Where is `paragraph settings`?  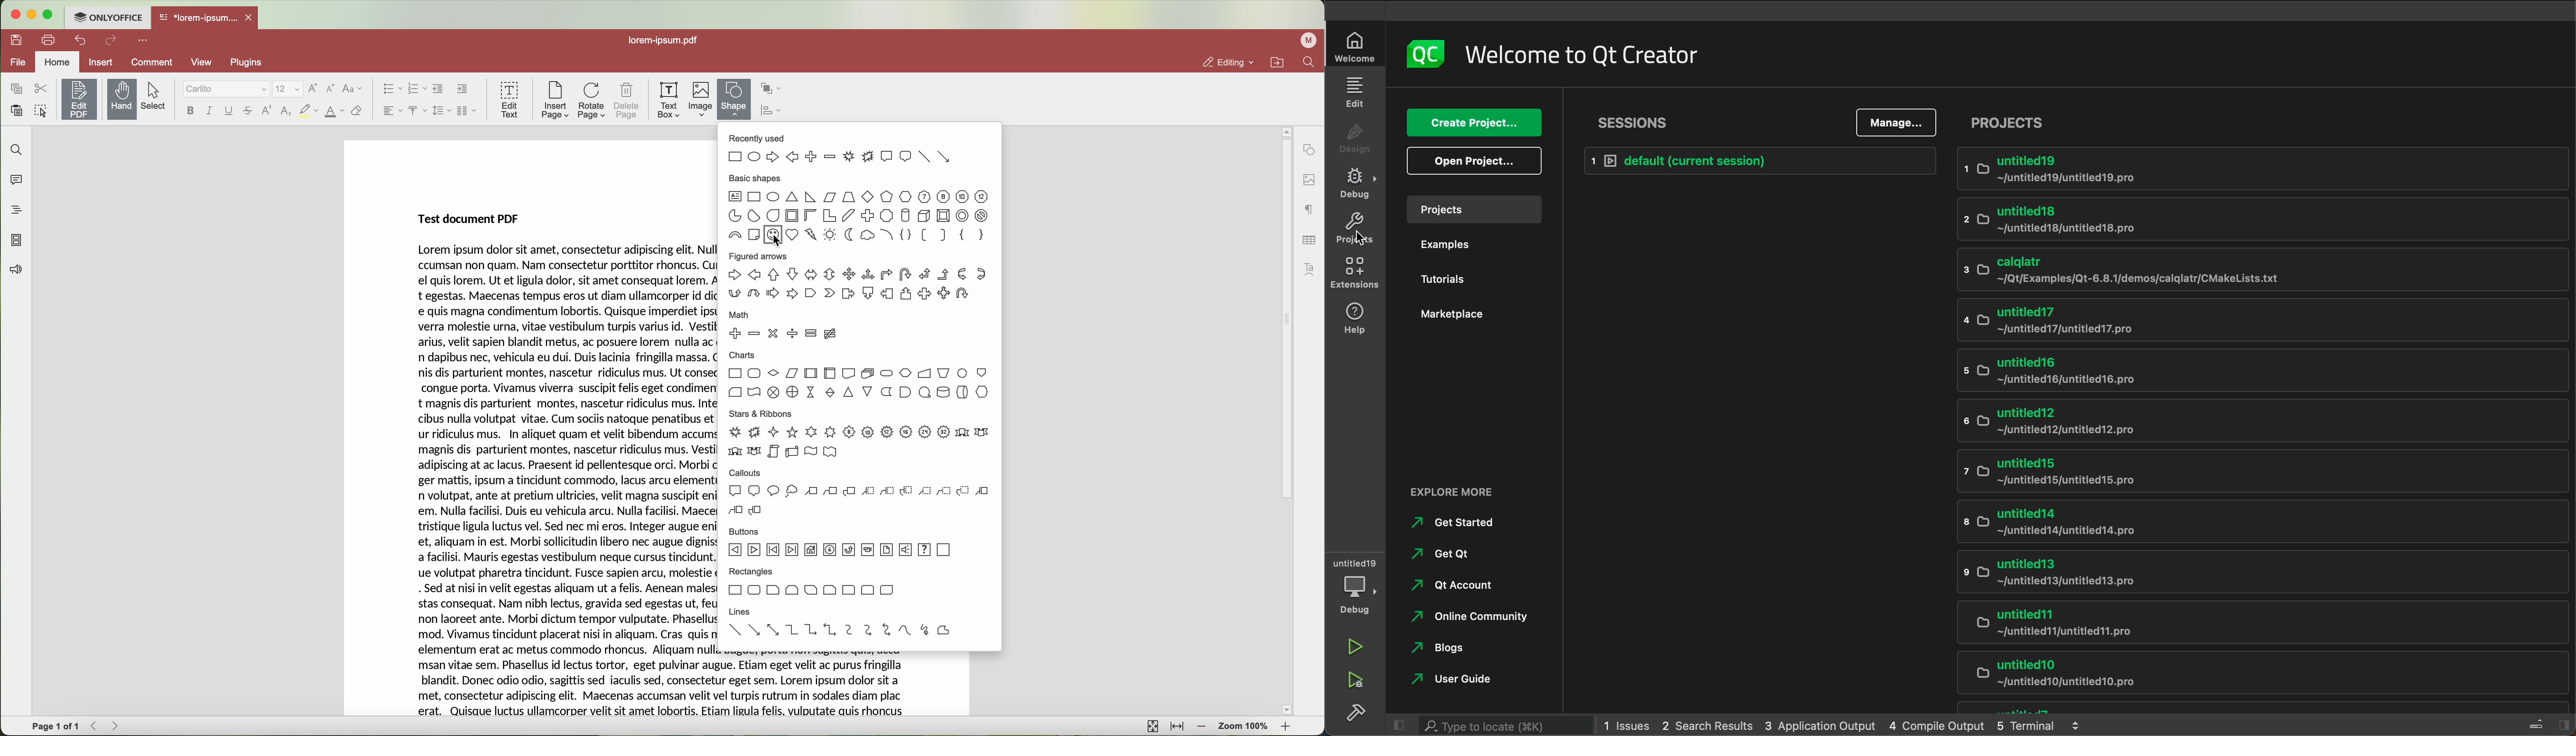 paragraph settings is located at coordinates (1306, 210).